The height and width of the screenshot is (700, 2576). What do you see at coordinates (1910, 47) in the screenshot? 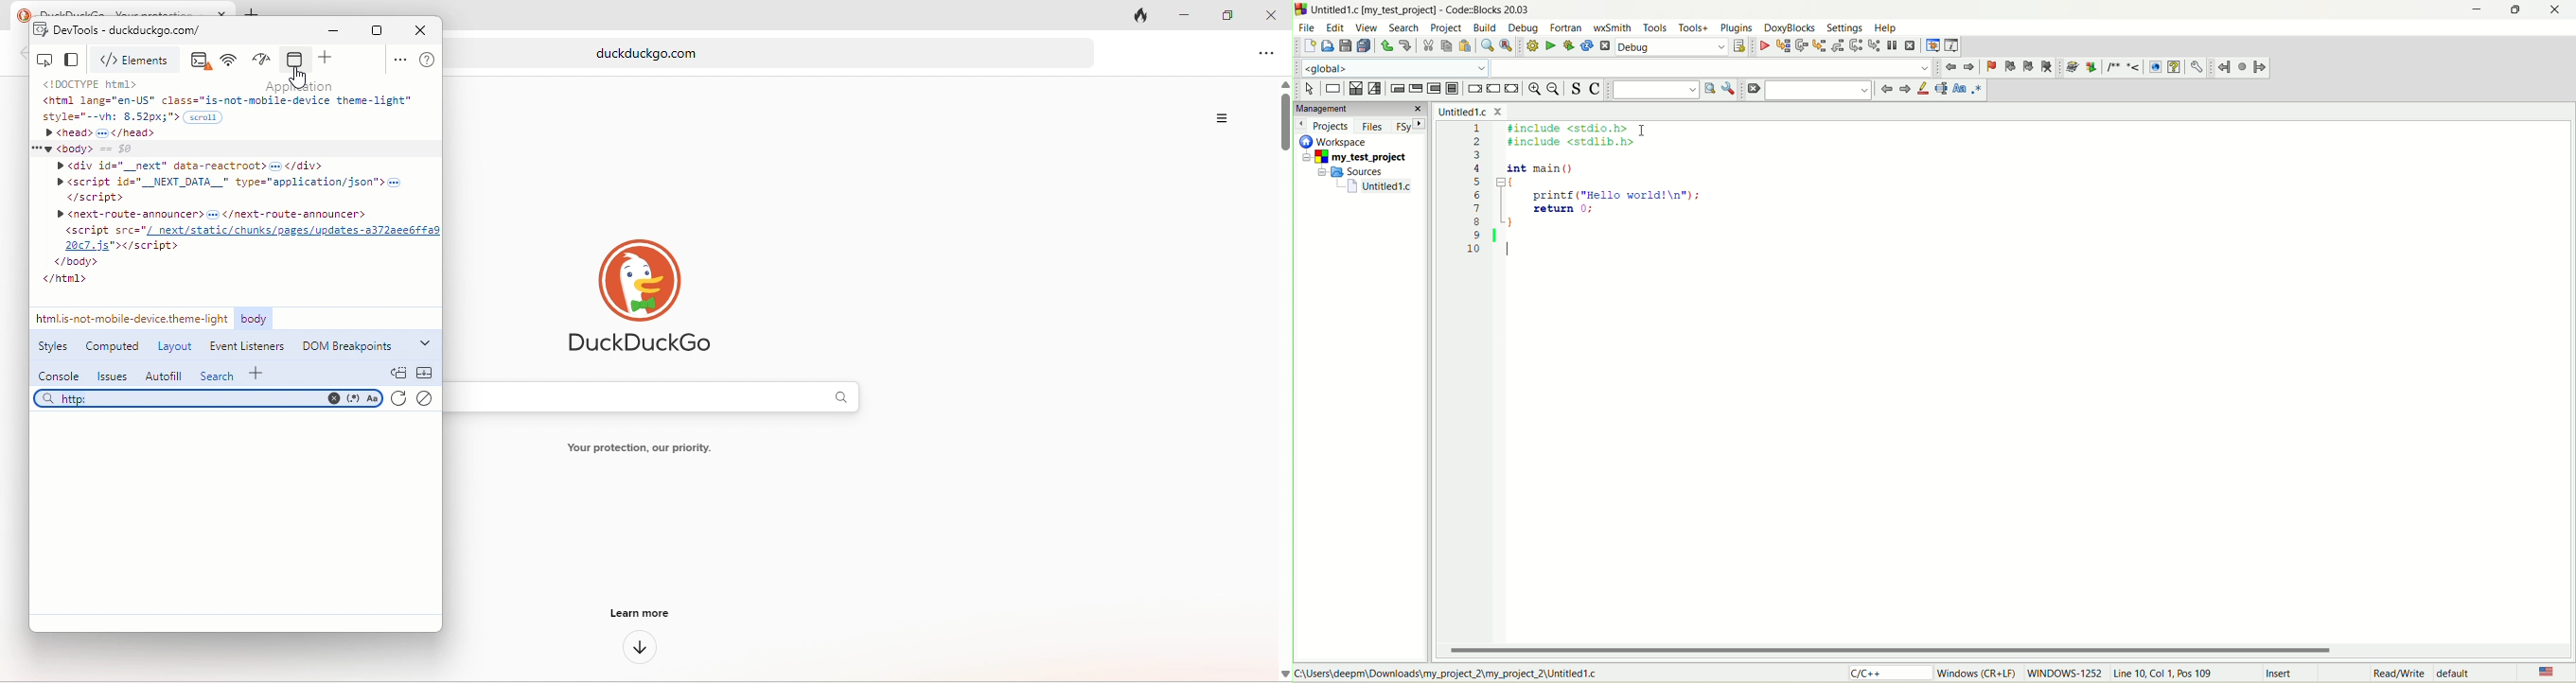
I see `stop debugger` at bounding box center [1910, 47].